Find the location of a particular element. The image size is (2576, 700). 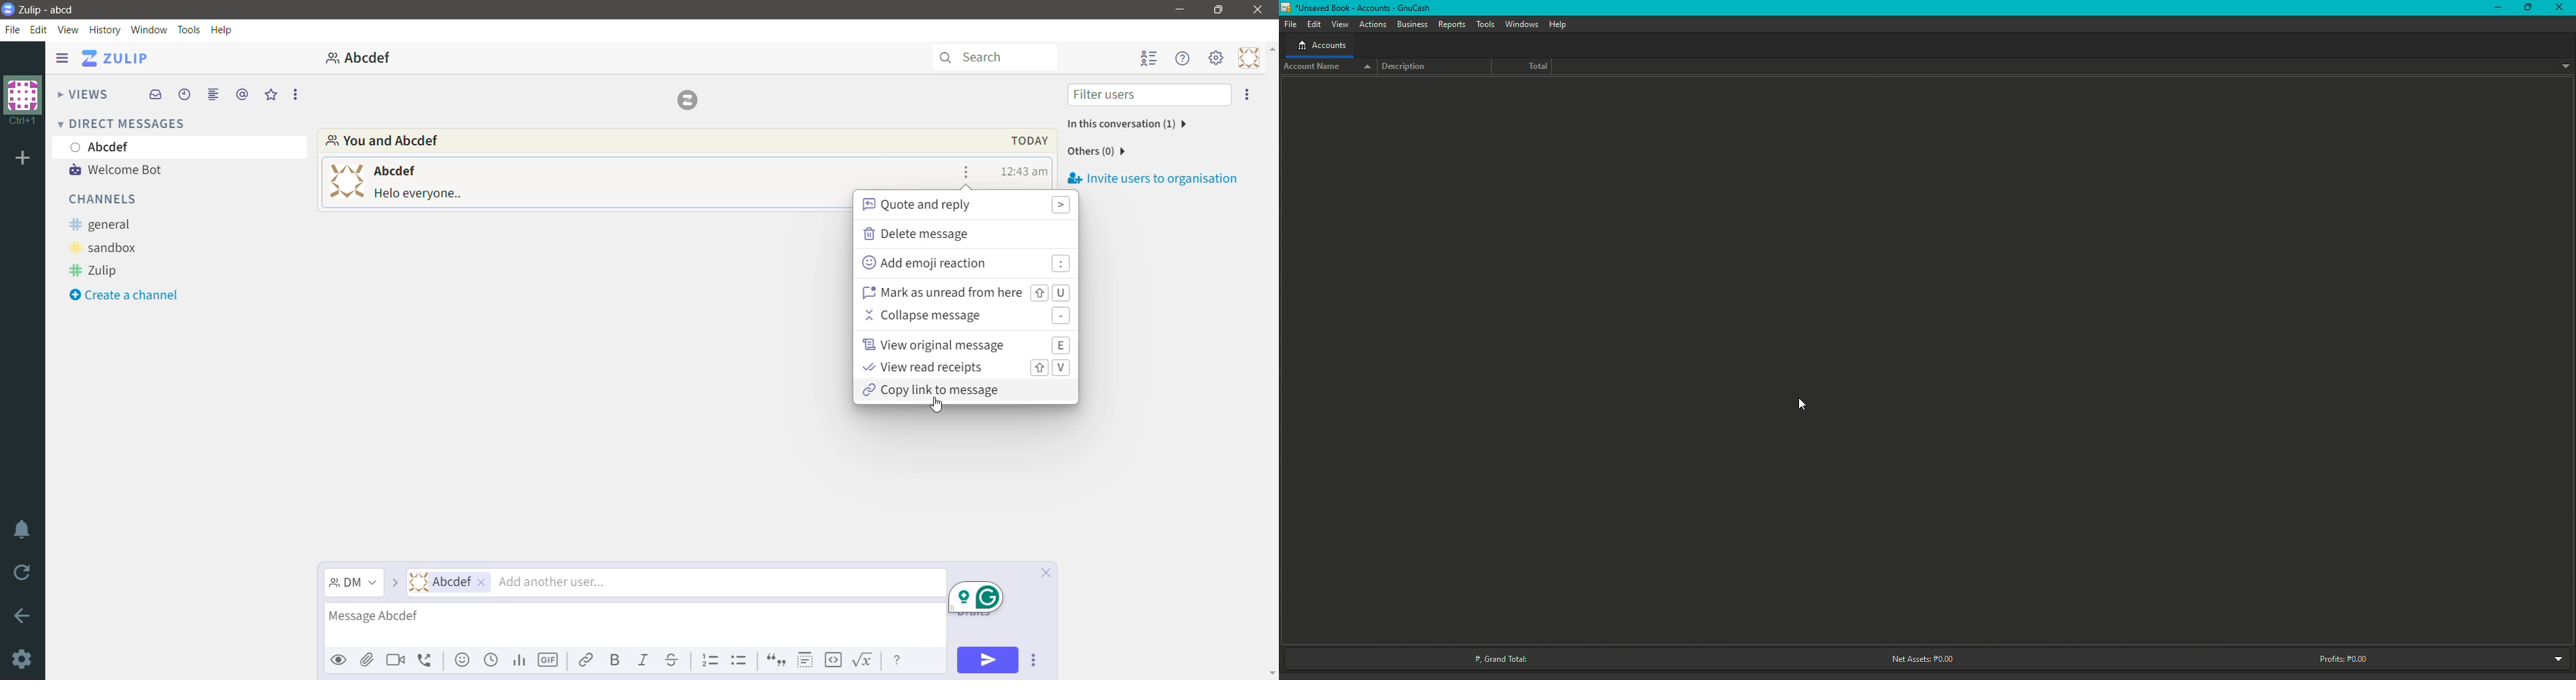

Combined feed is located at coordinates (213, 95).